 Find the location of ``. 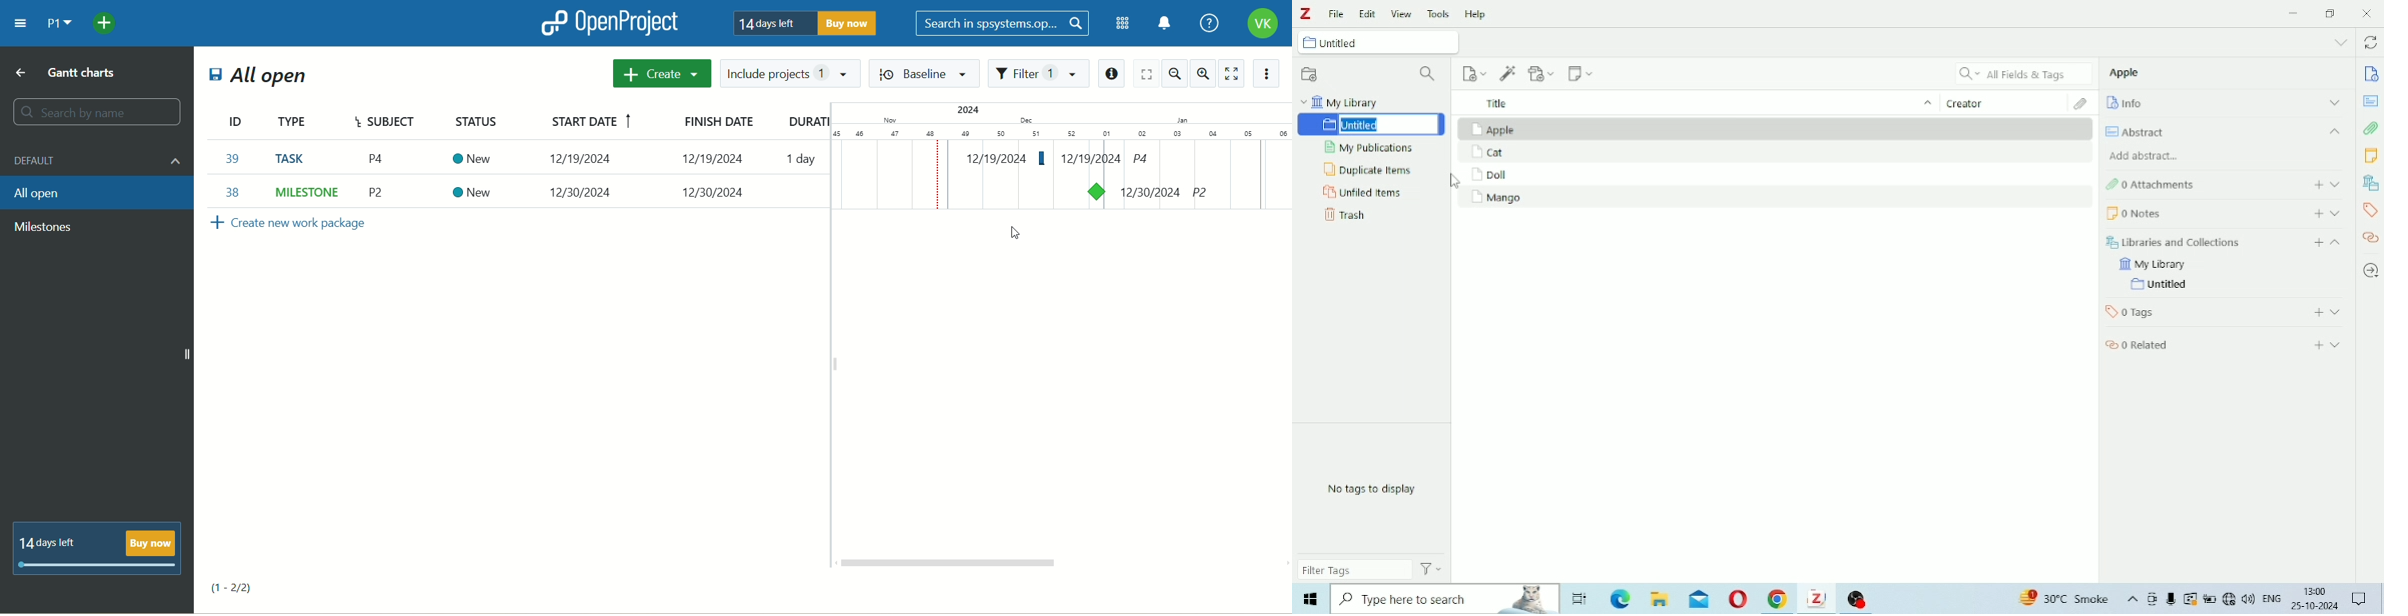

 is located at coordinates (2170, 599).